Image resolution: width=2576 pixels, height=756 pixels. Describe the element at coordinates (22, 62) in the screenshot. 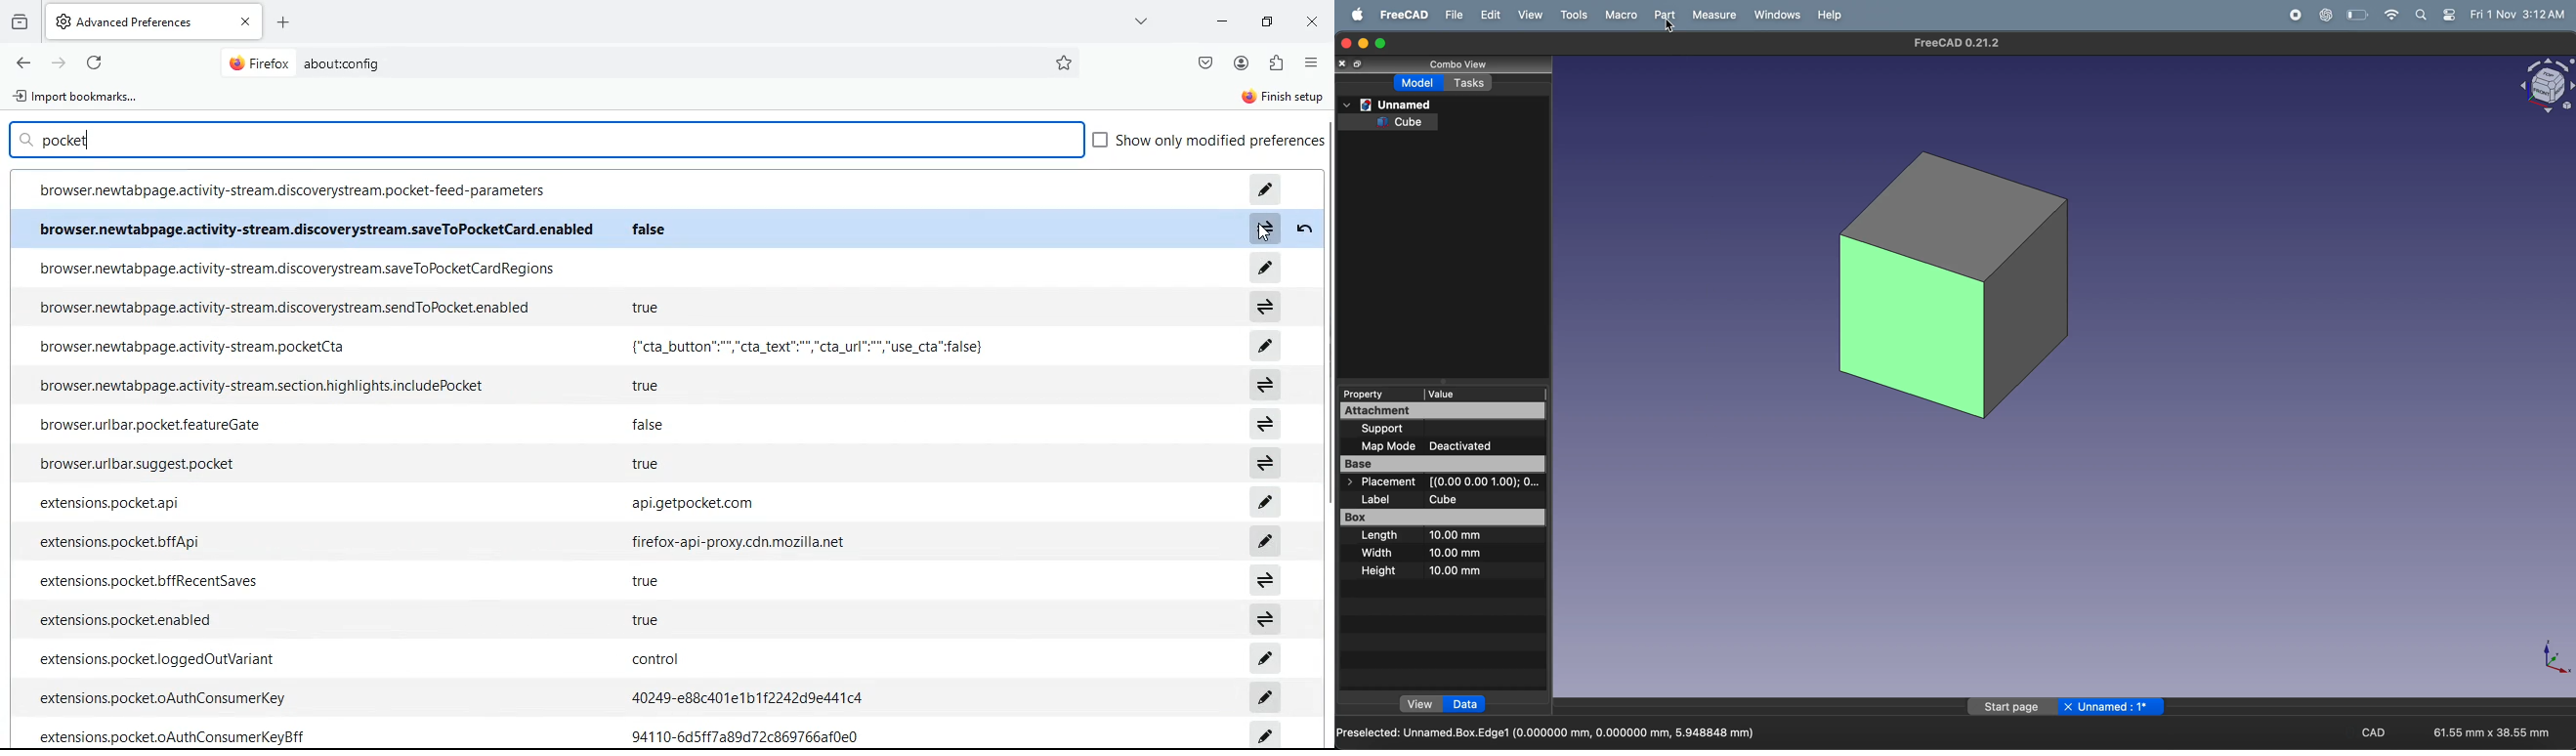

I see `back` at that location.